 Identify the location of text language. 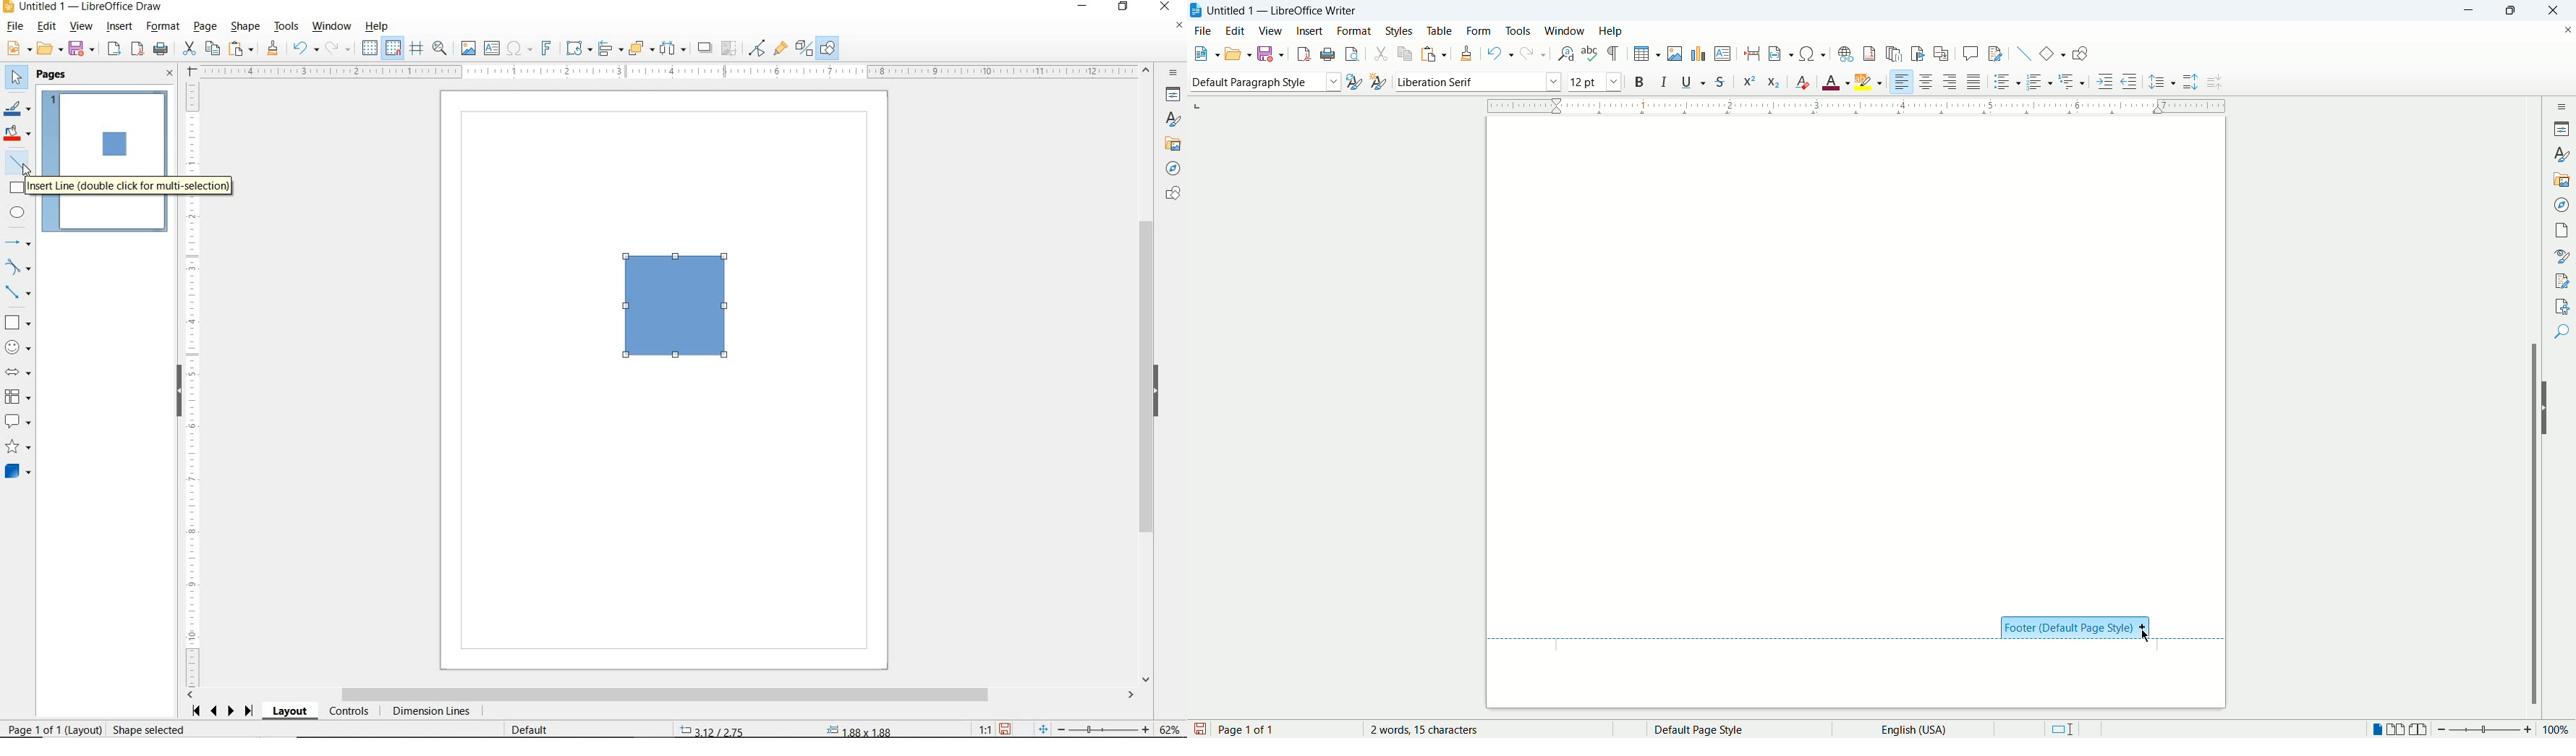
(1909, 729).